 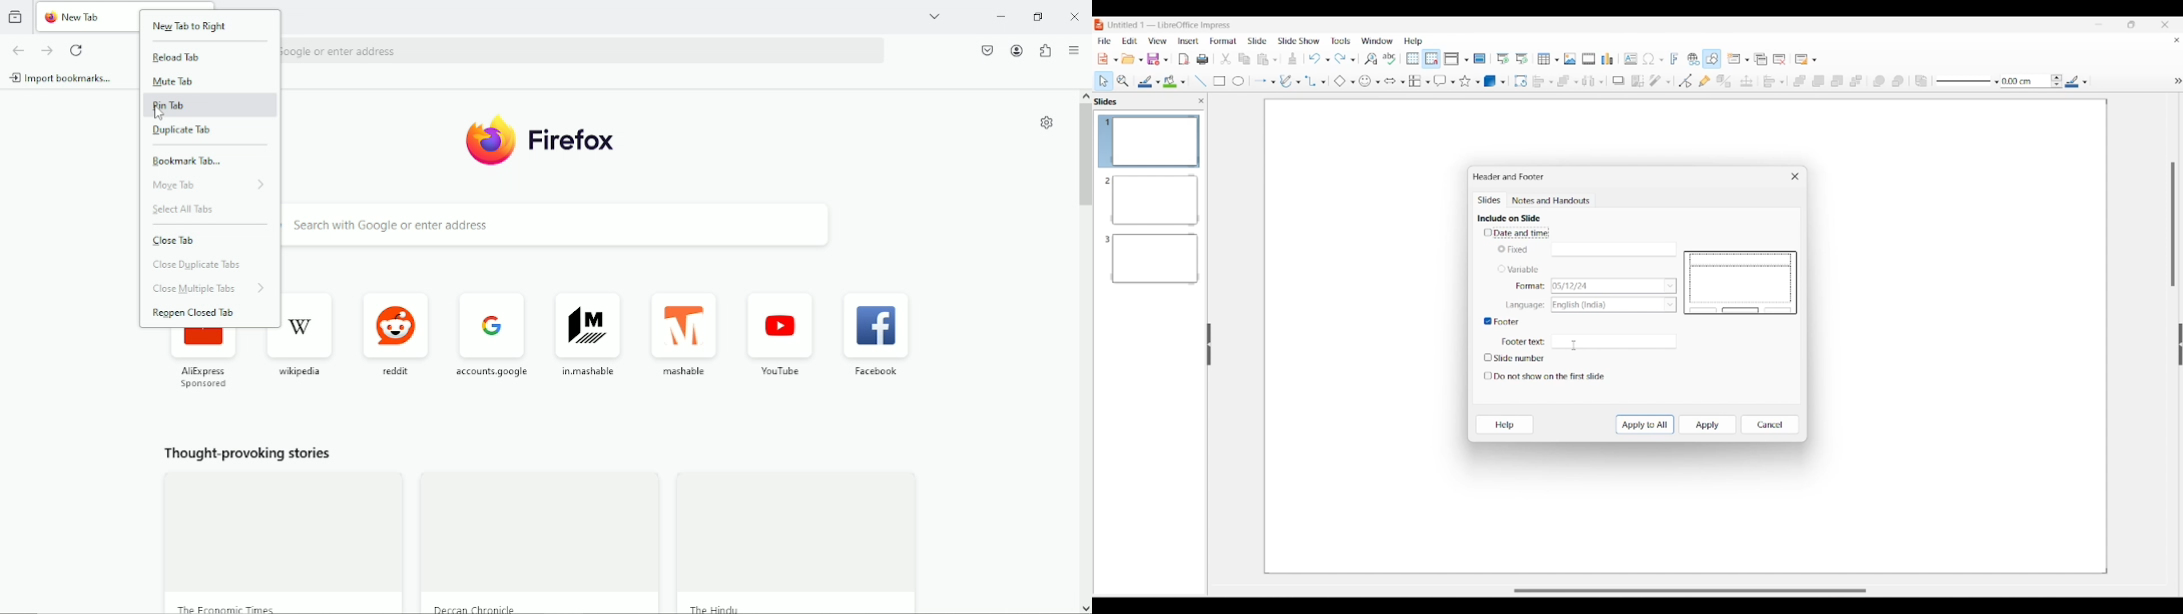 What do you see at coordinates (1123, 81) in the screenshot?
I see `Zoom and pan` at bounding box center [1123, 81].